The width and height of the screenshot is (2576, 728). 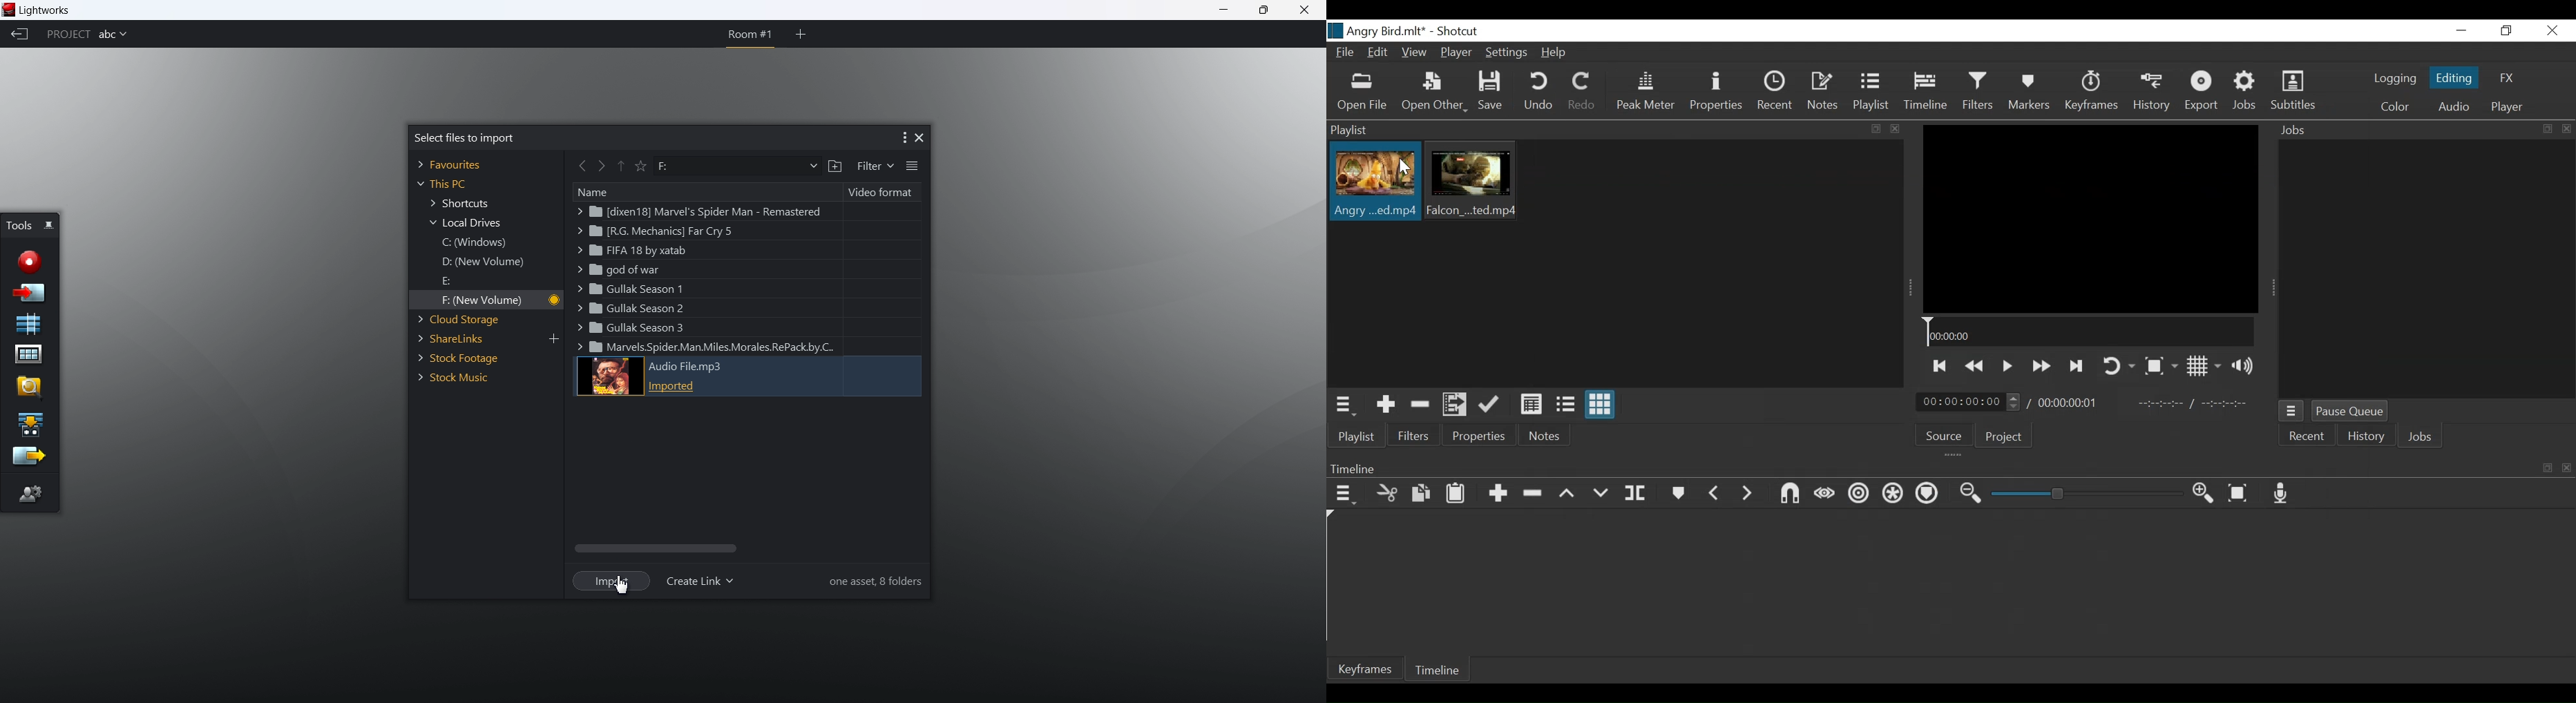 I want to click on share links, so click(x=455, y=340).